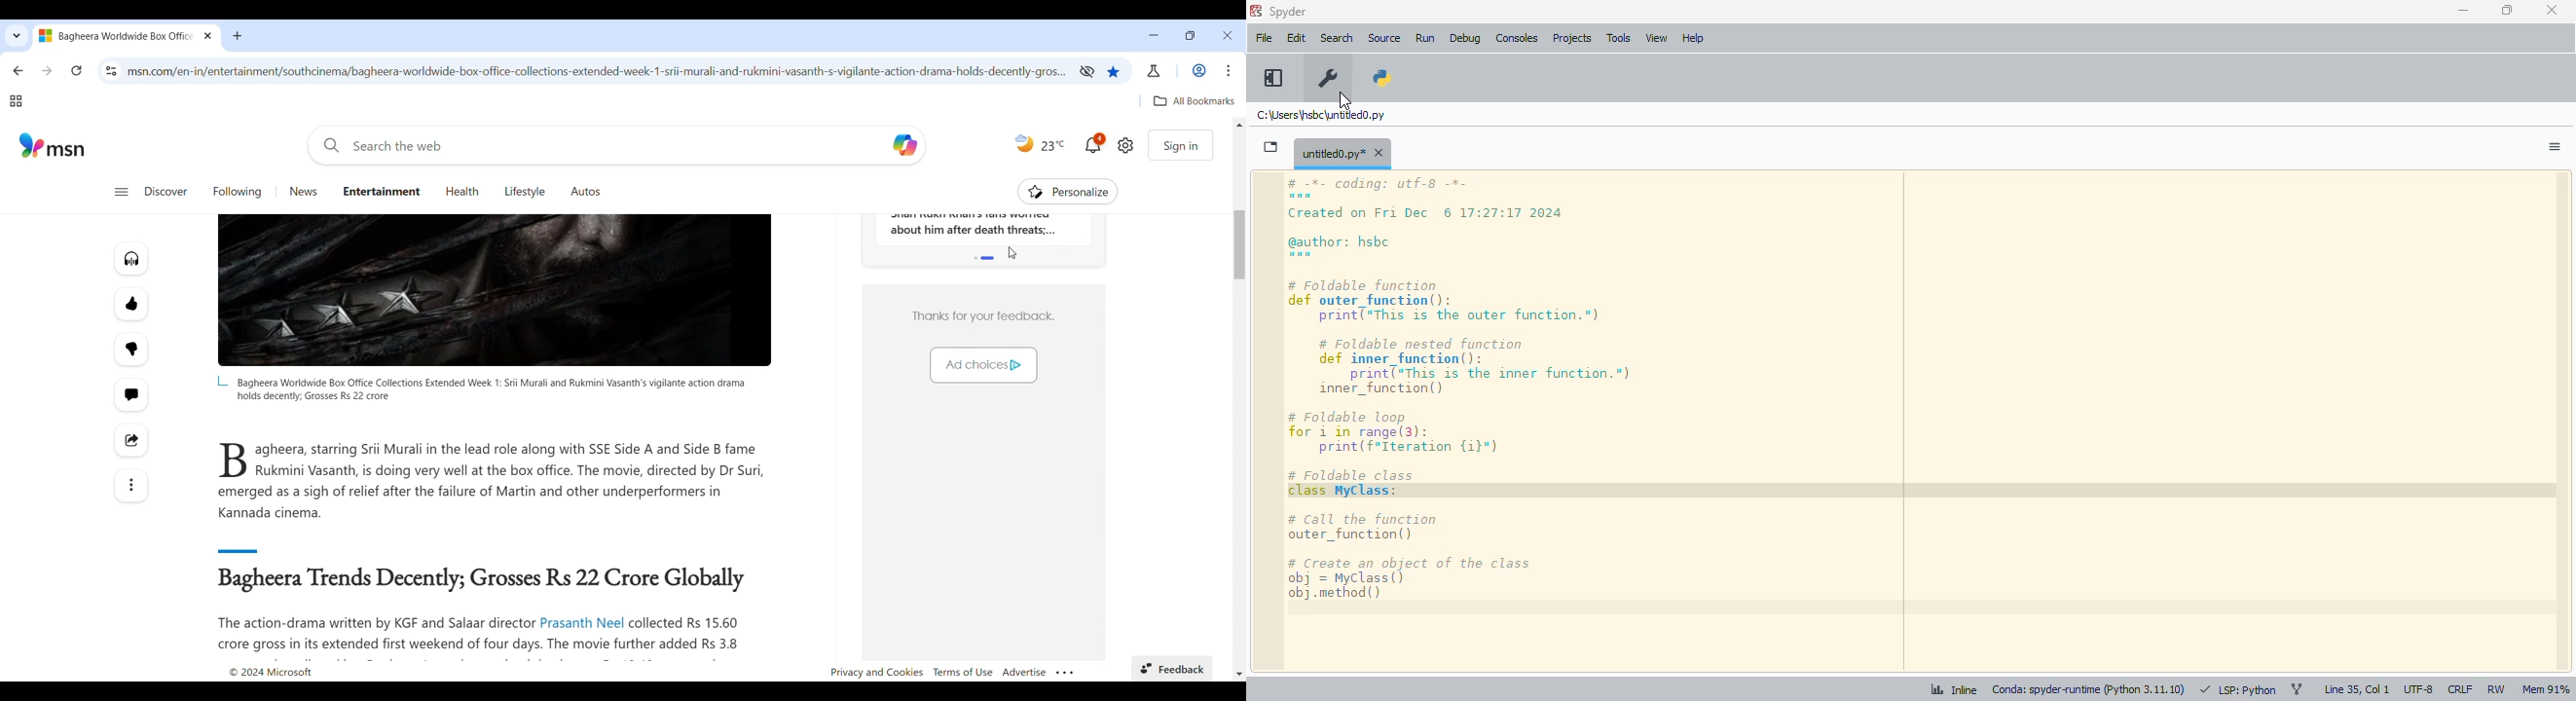 The height and width of the screenshot is (728, 2576). Describe the element at coordinates (1952, 689) in the screenshot. I see `inline` at that location.